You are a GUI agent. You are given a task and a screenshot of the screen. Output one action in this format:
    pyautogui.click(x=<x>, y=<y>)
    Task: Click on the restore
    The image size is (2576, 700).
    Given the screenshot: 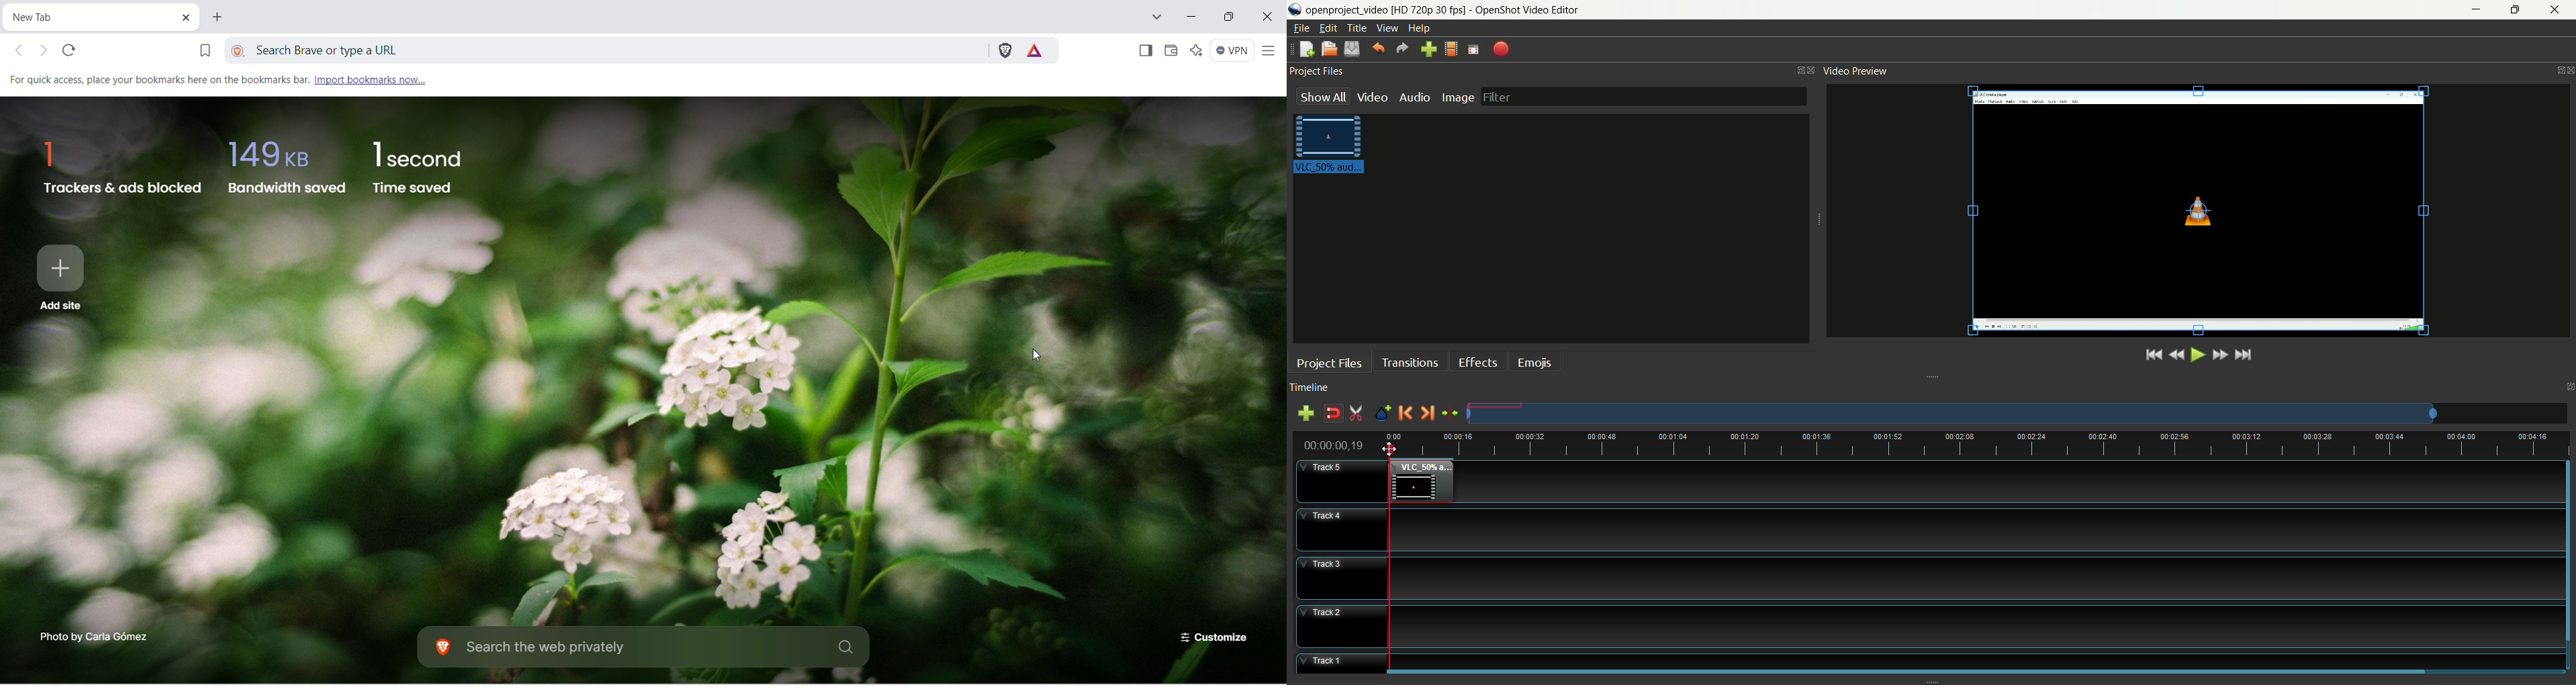 What is the action you would take?
    pyautogui.click(x=1228, y=17)
    